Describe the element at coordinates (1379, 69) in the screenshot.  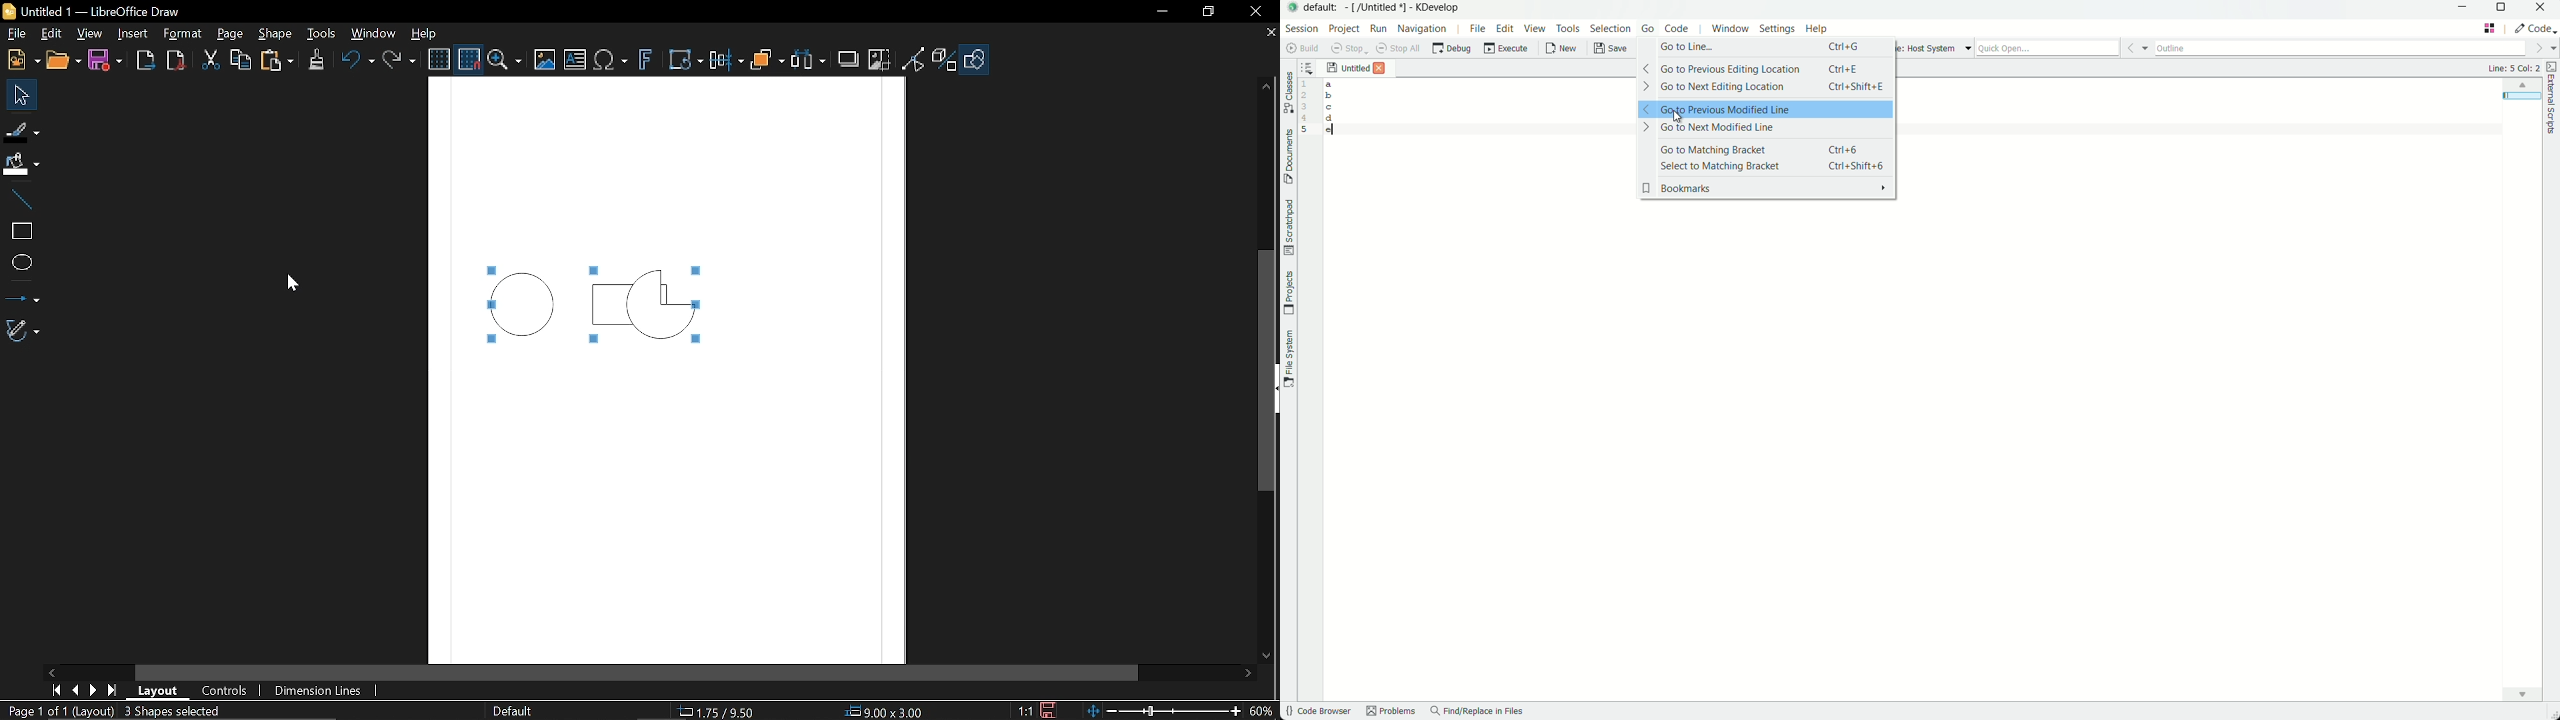
I see `close` at that location.